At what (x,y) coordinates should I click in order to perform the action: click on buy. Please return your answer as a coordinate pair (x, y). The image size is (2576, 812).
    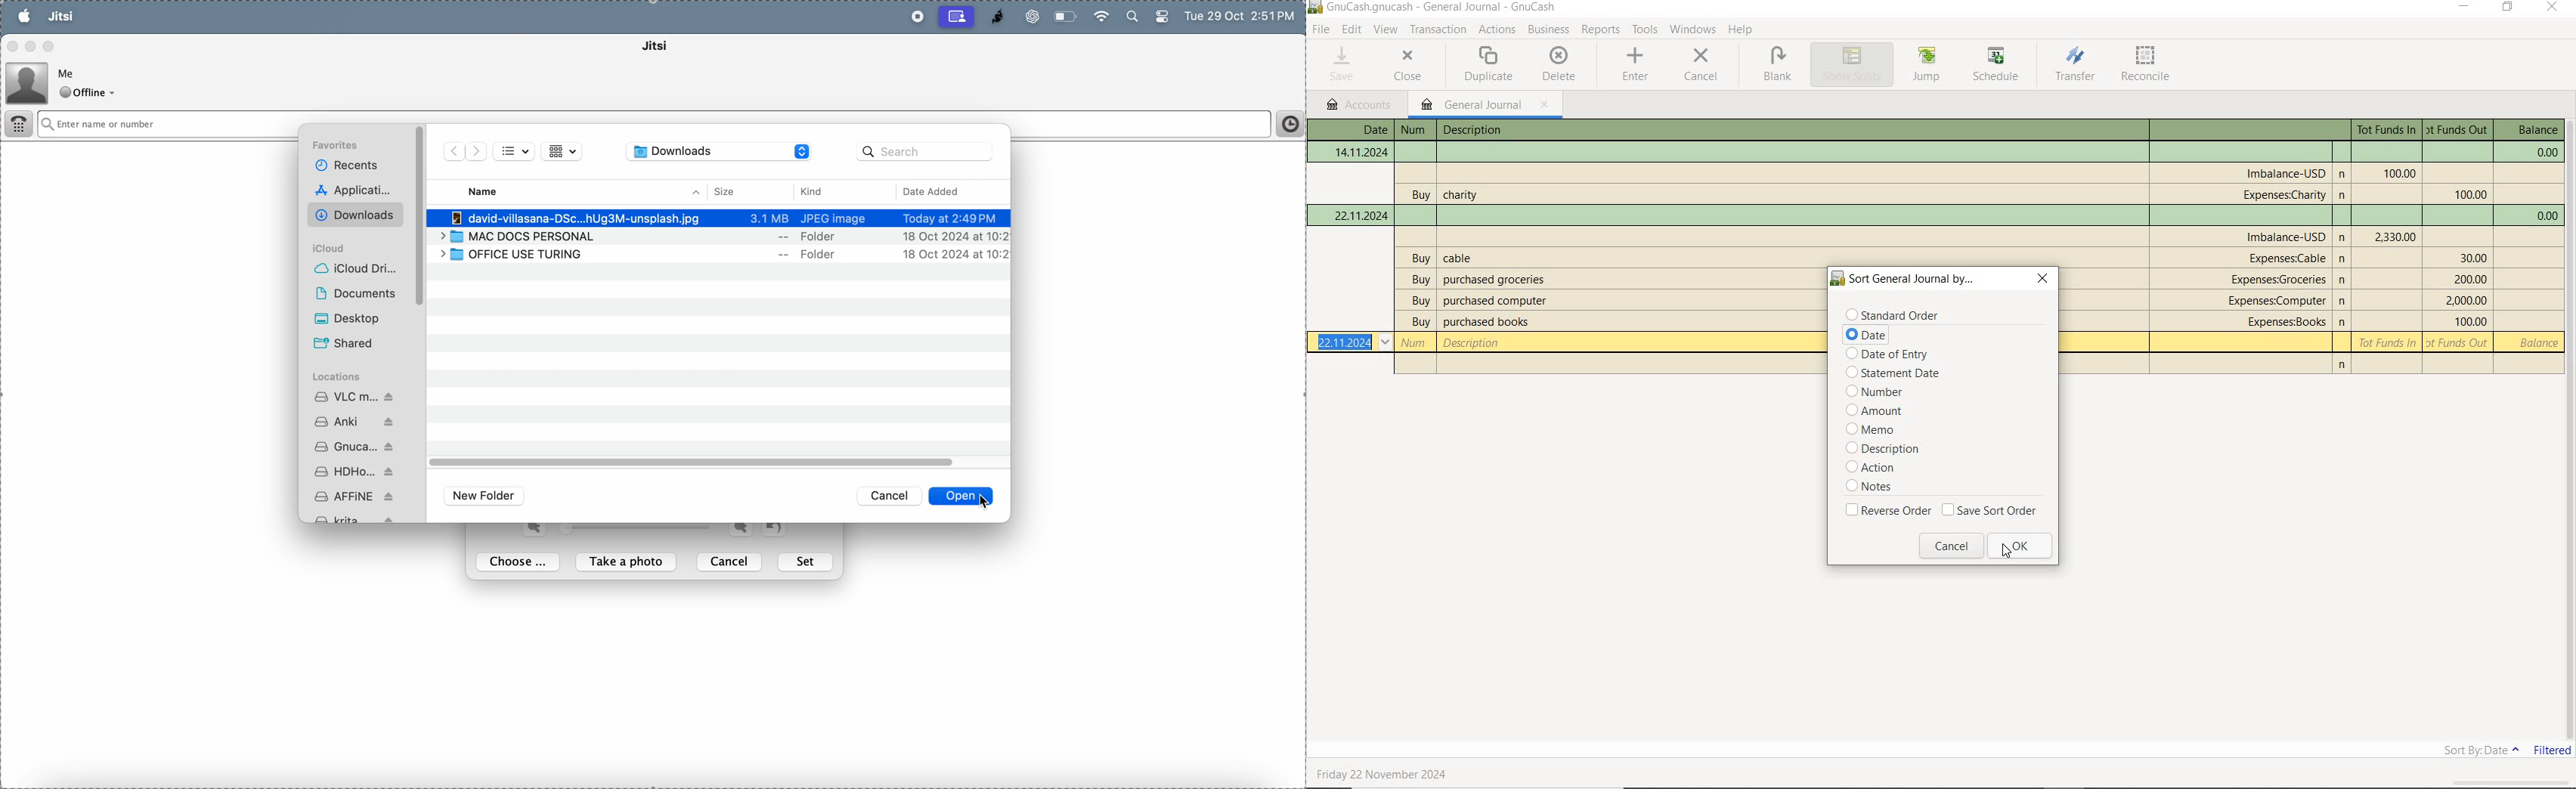
    Looking at the image, I should click on (1422, 260).